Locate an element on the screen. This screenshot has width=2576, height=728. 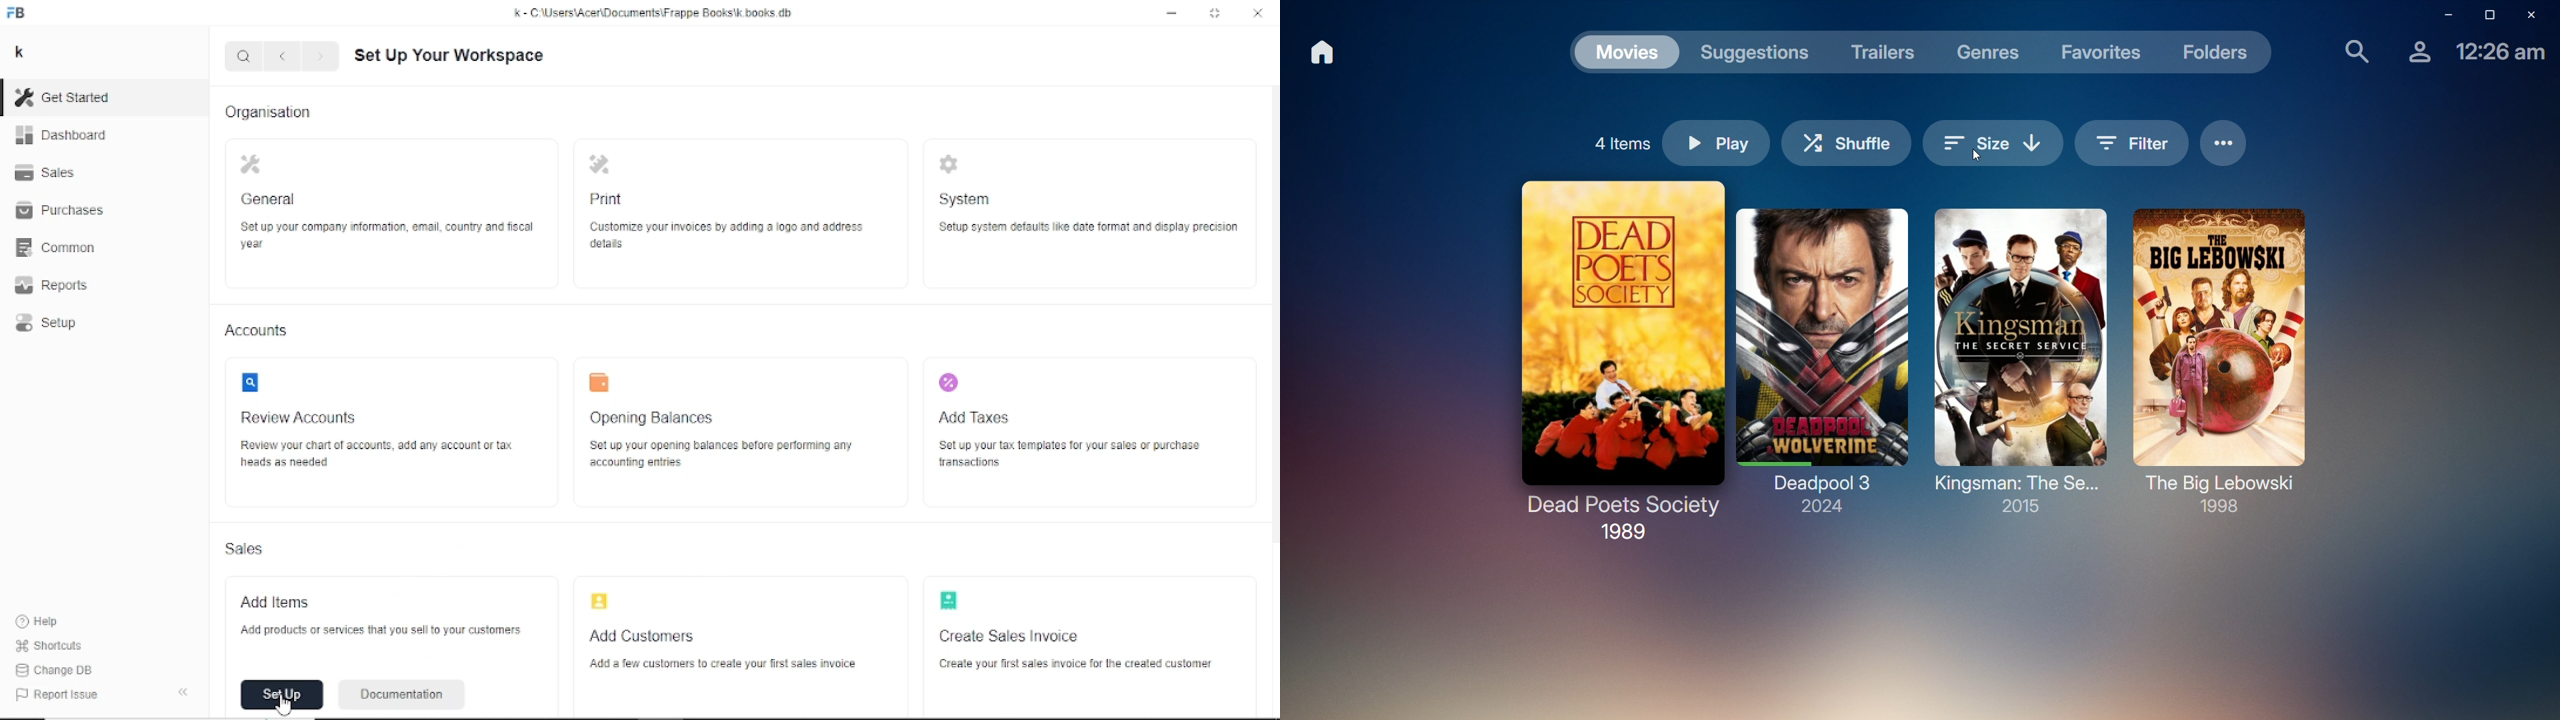
Opening Balances     Set up your opening balances performing any accounting entries. is located at coordinates (727, 434).